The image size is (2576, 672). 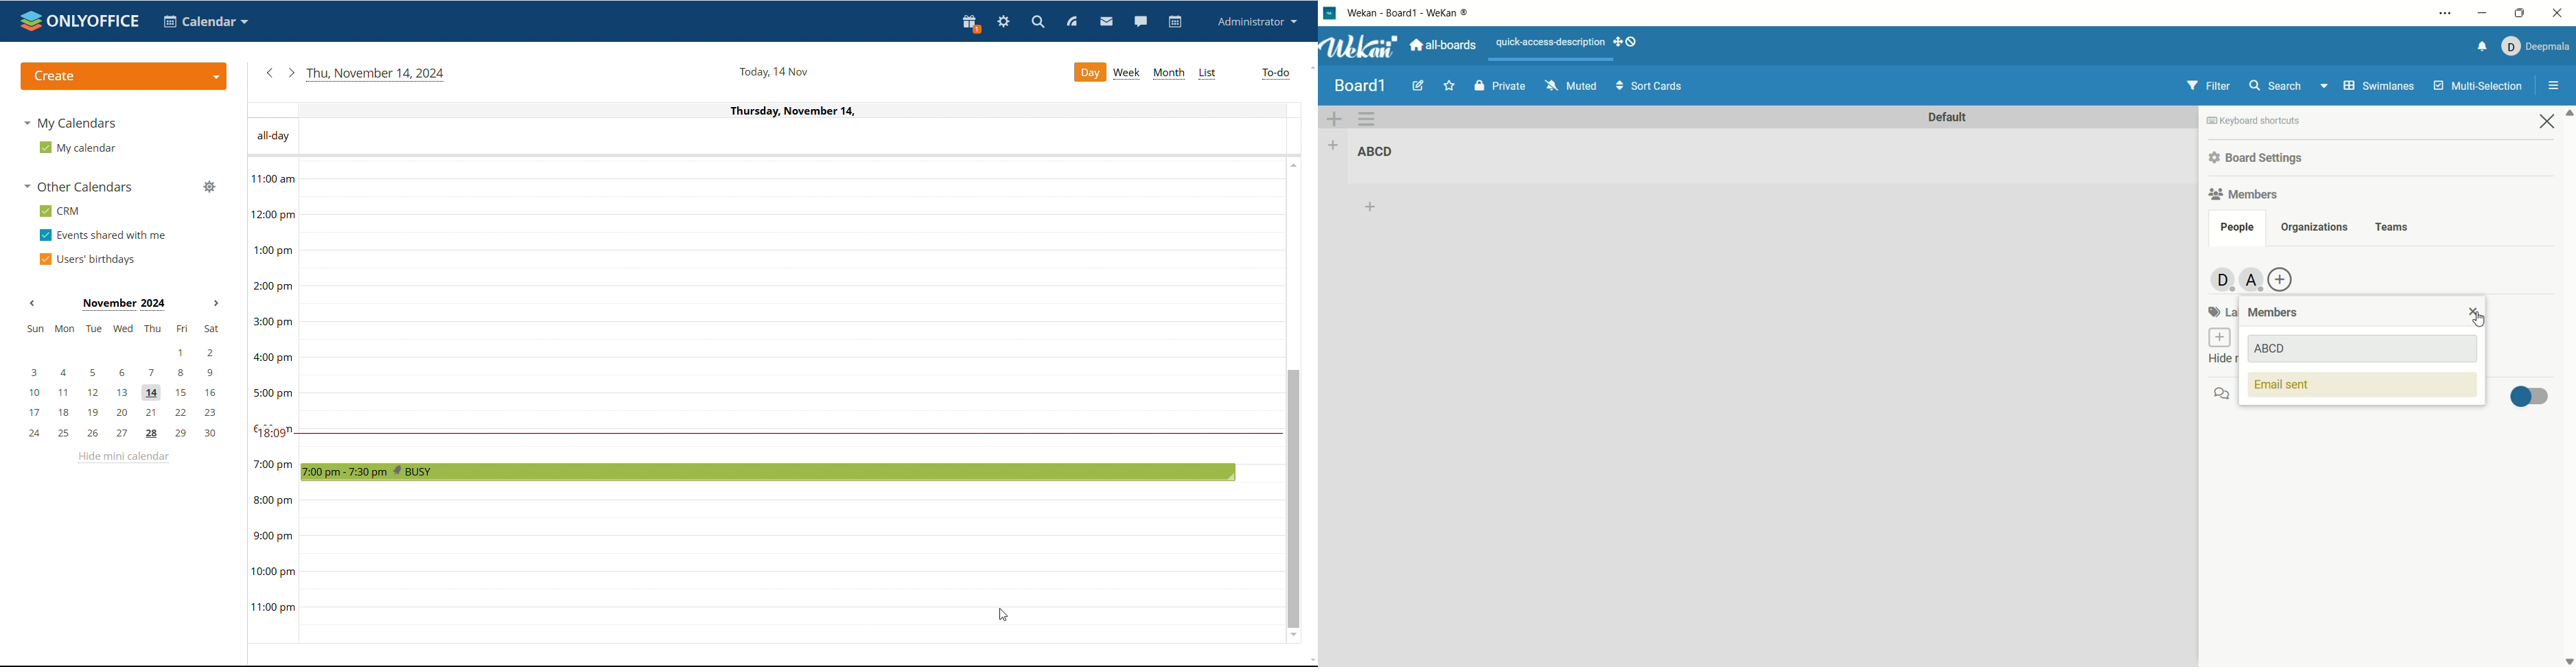 I want to click on title, so click(x=1410, y=12).